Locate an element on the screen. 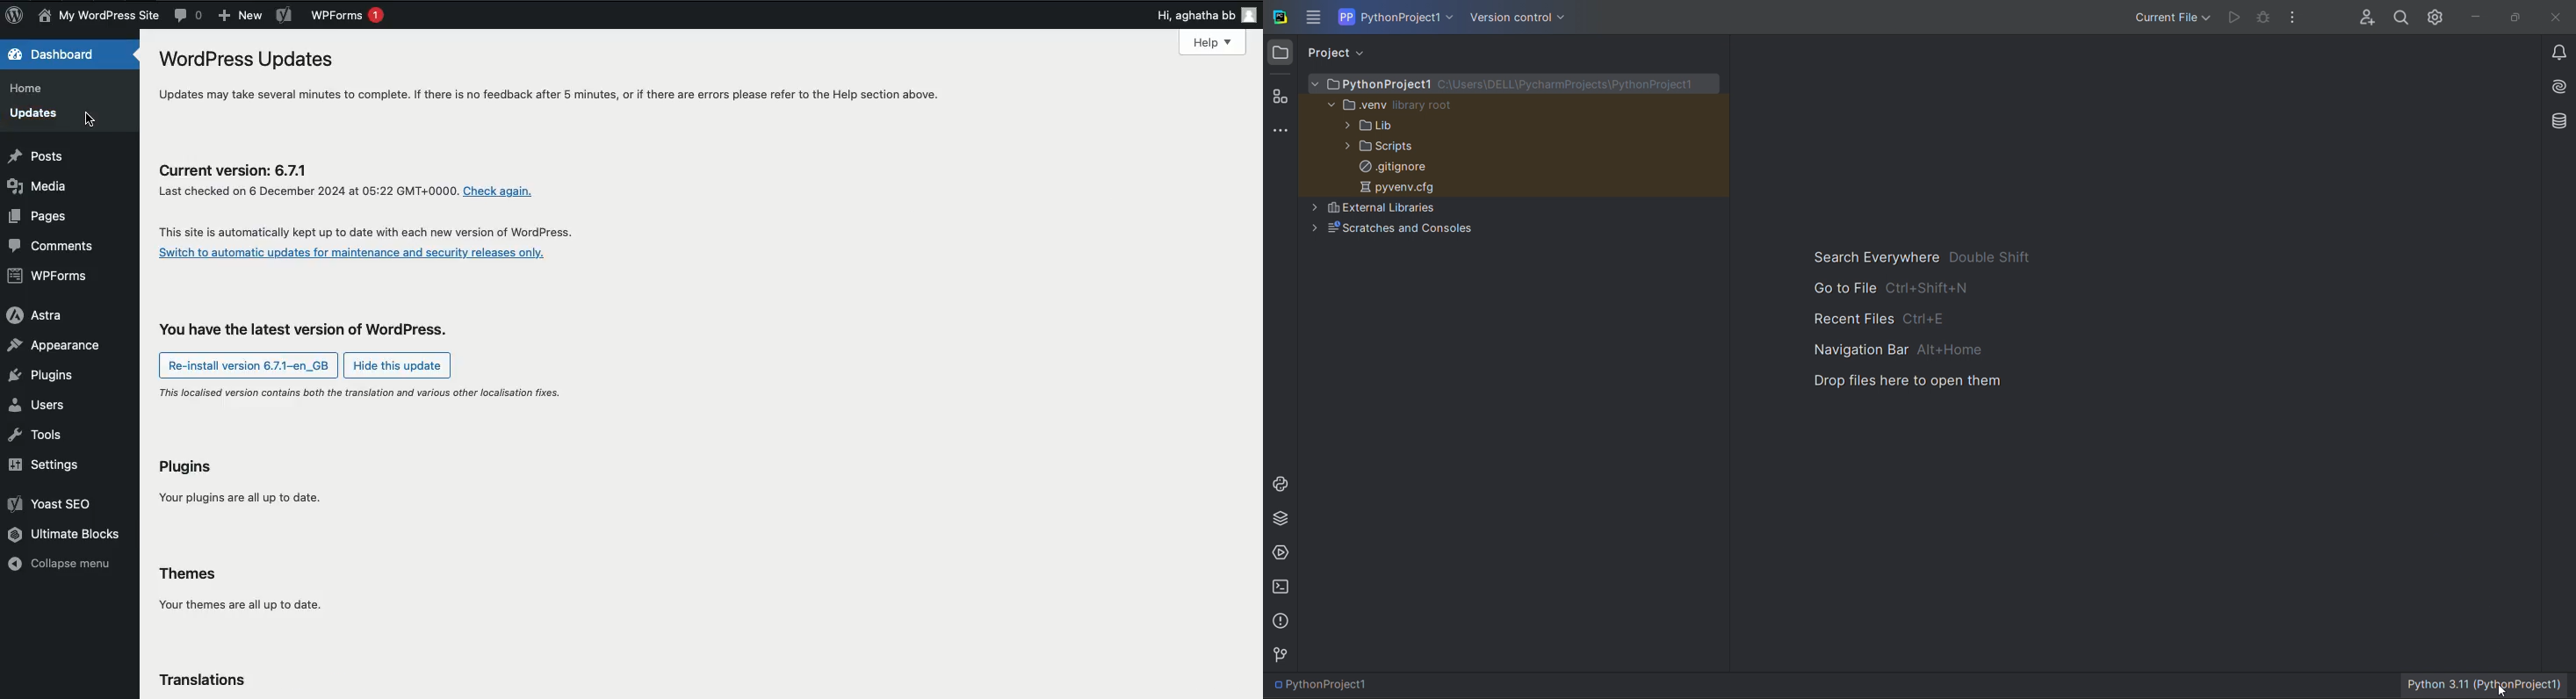 The width and height of the screenshot is (2576, 700). hotkey options is located at coordinates (1923, 320).